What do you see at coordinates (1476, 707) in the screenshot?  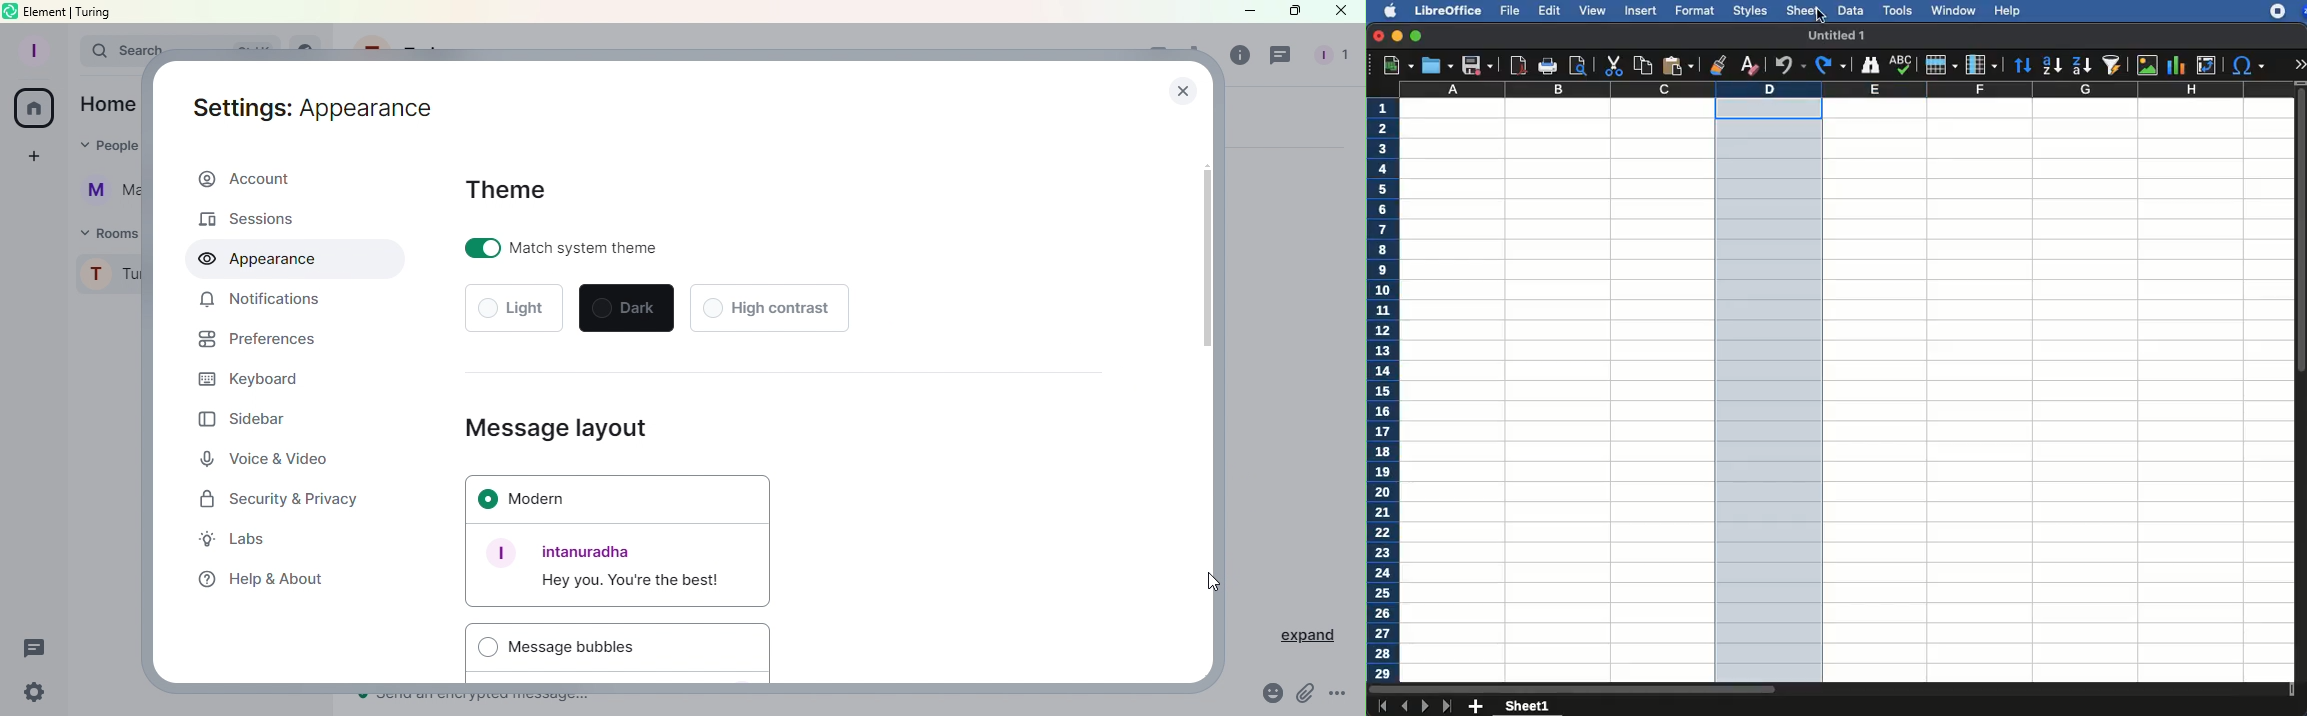 I see `add` at bounding box center [1476, 707].